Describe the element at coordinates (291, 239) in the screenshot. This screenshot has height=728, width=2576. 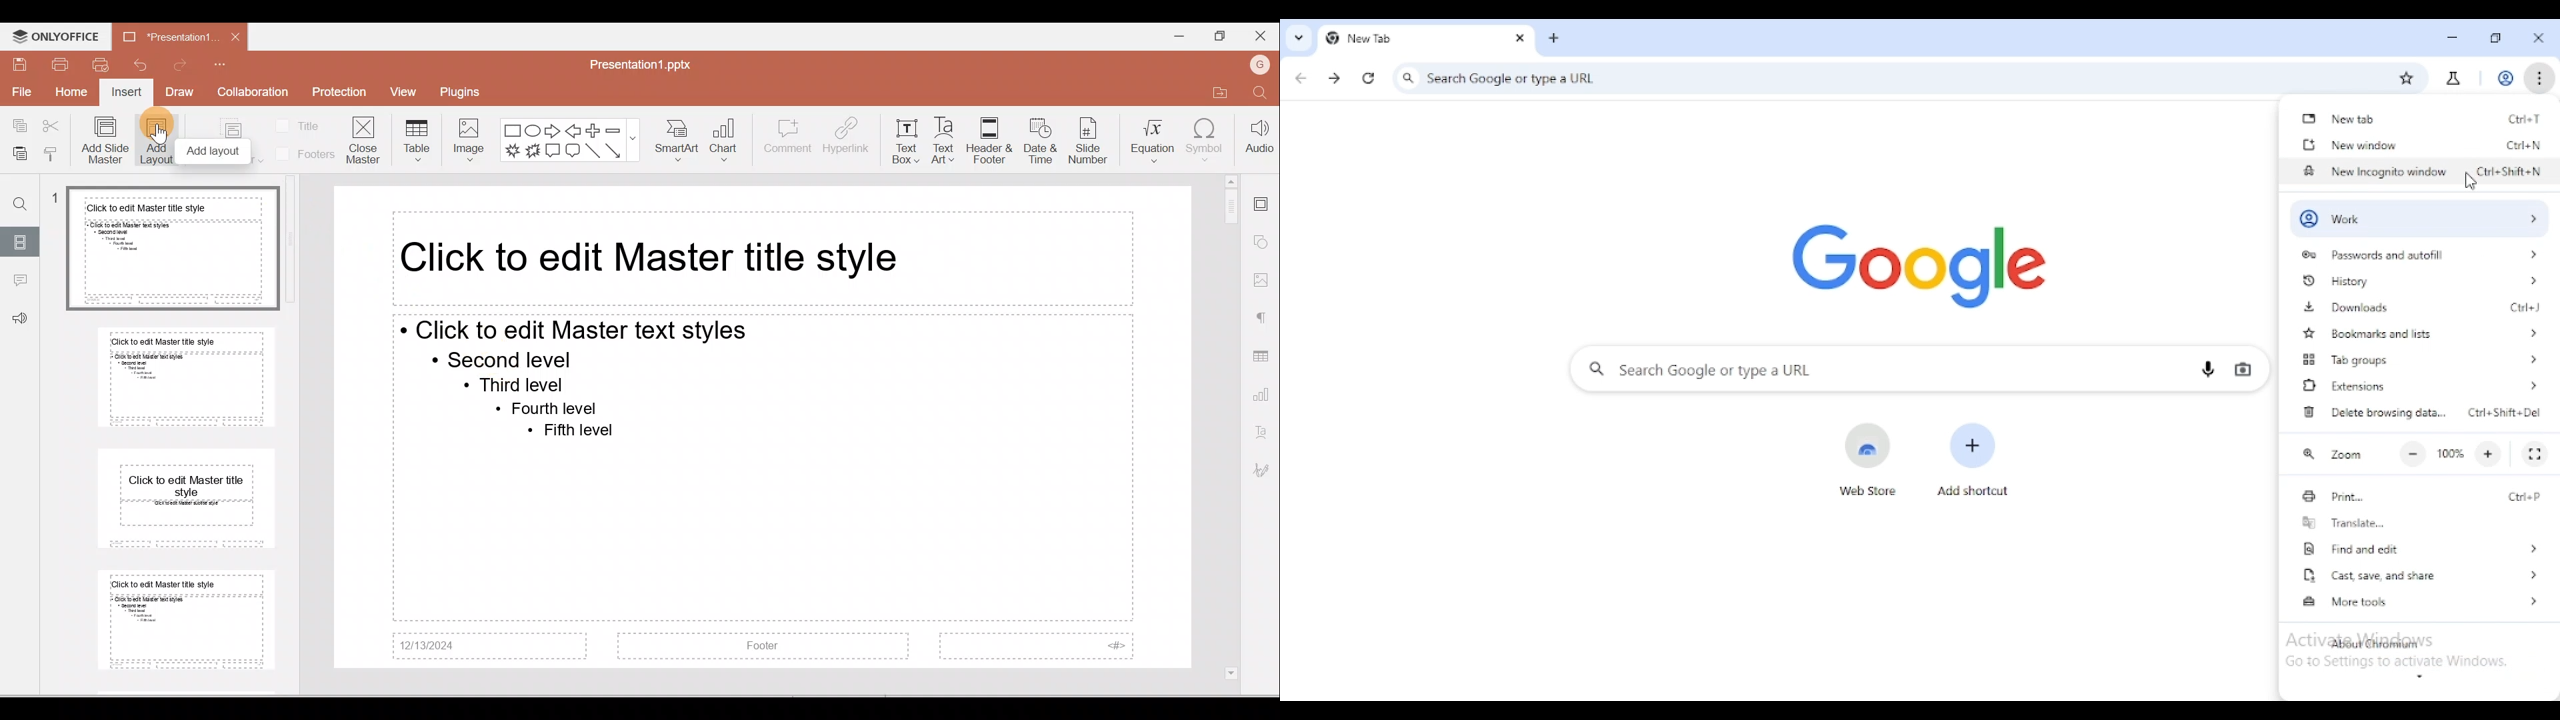
I see `vertical scrollbar` at that location.